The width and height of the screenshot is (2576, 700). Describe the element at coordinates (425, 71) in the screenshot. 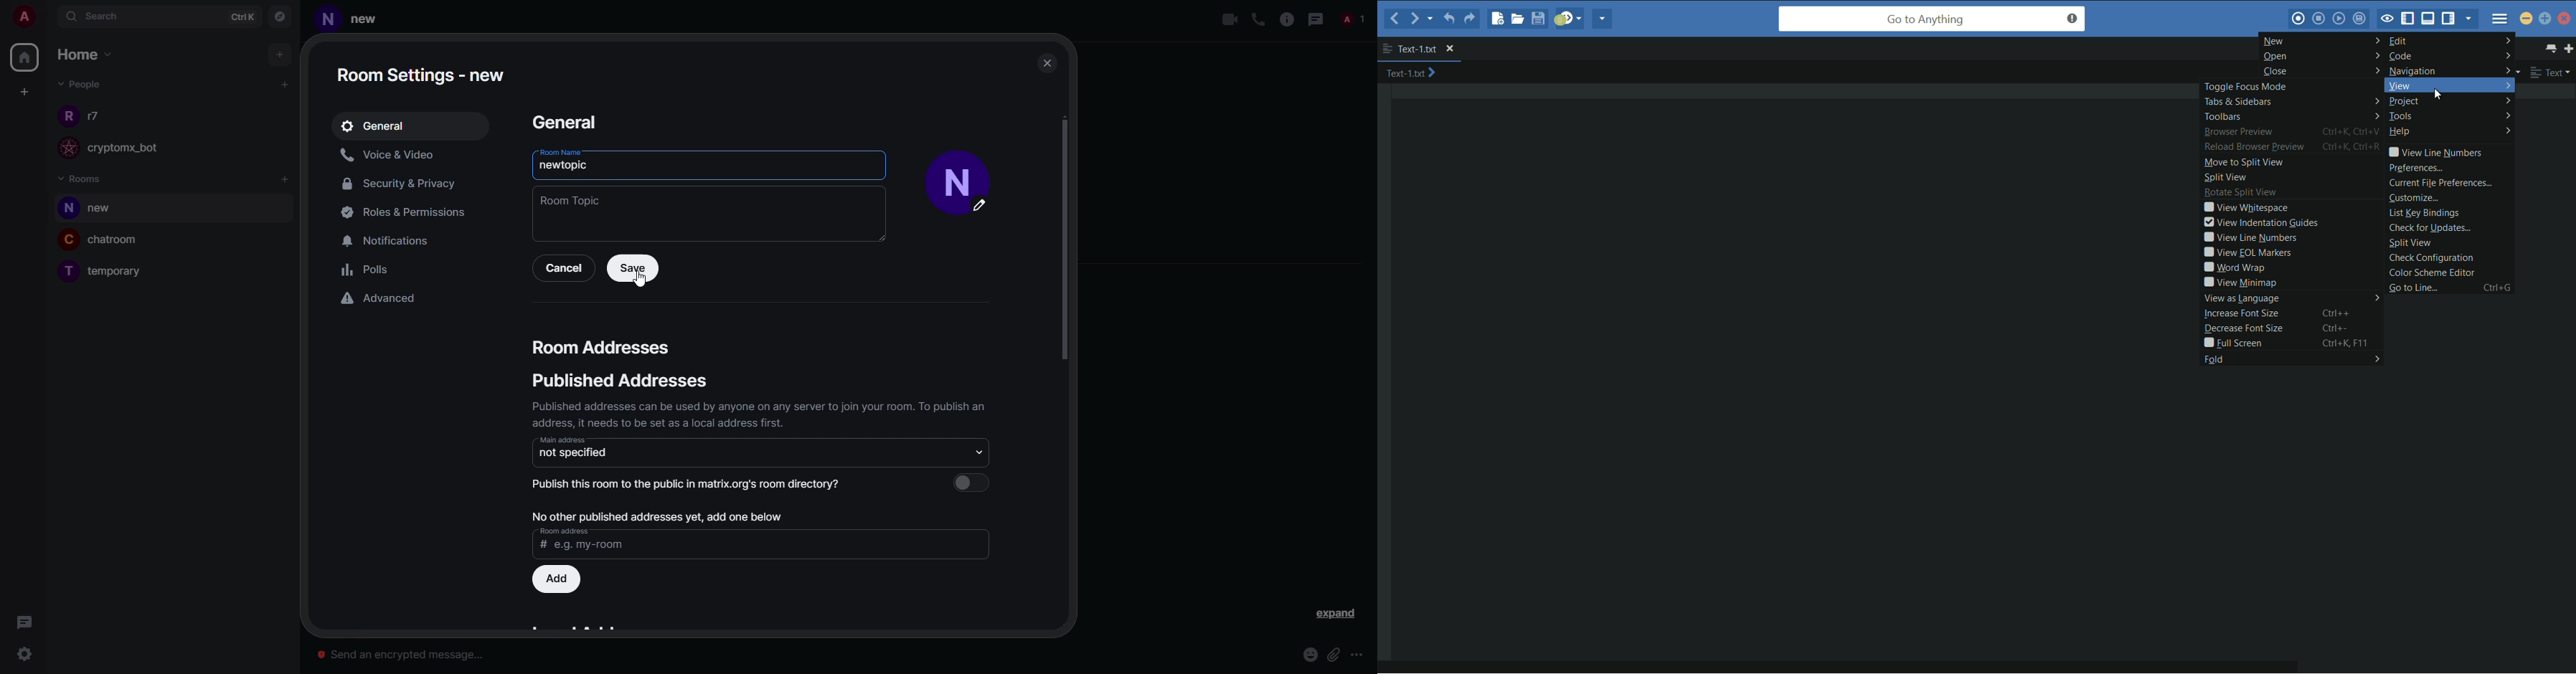

I see `room settings` at that location.